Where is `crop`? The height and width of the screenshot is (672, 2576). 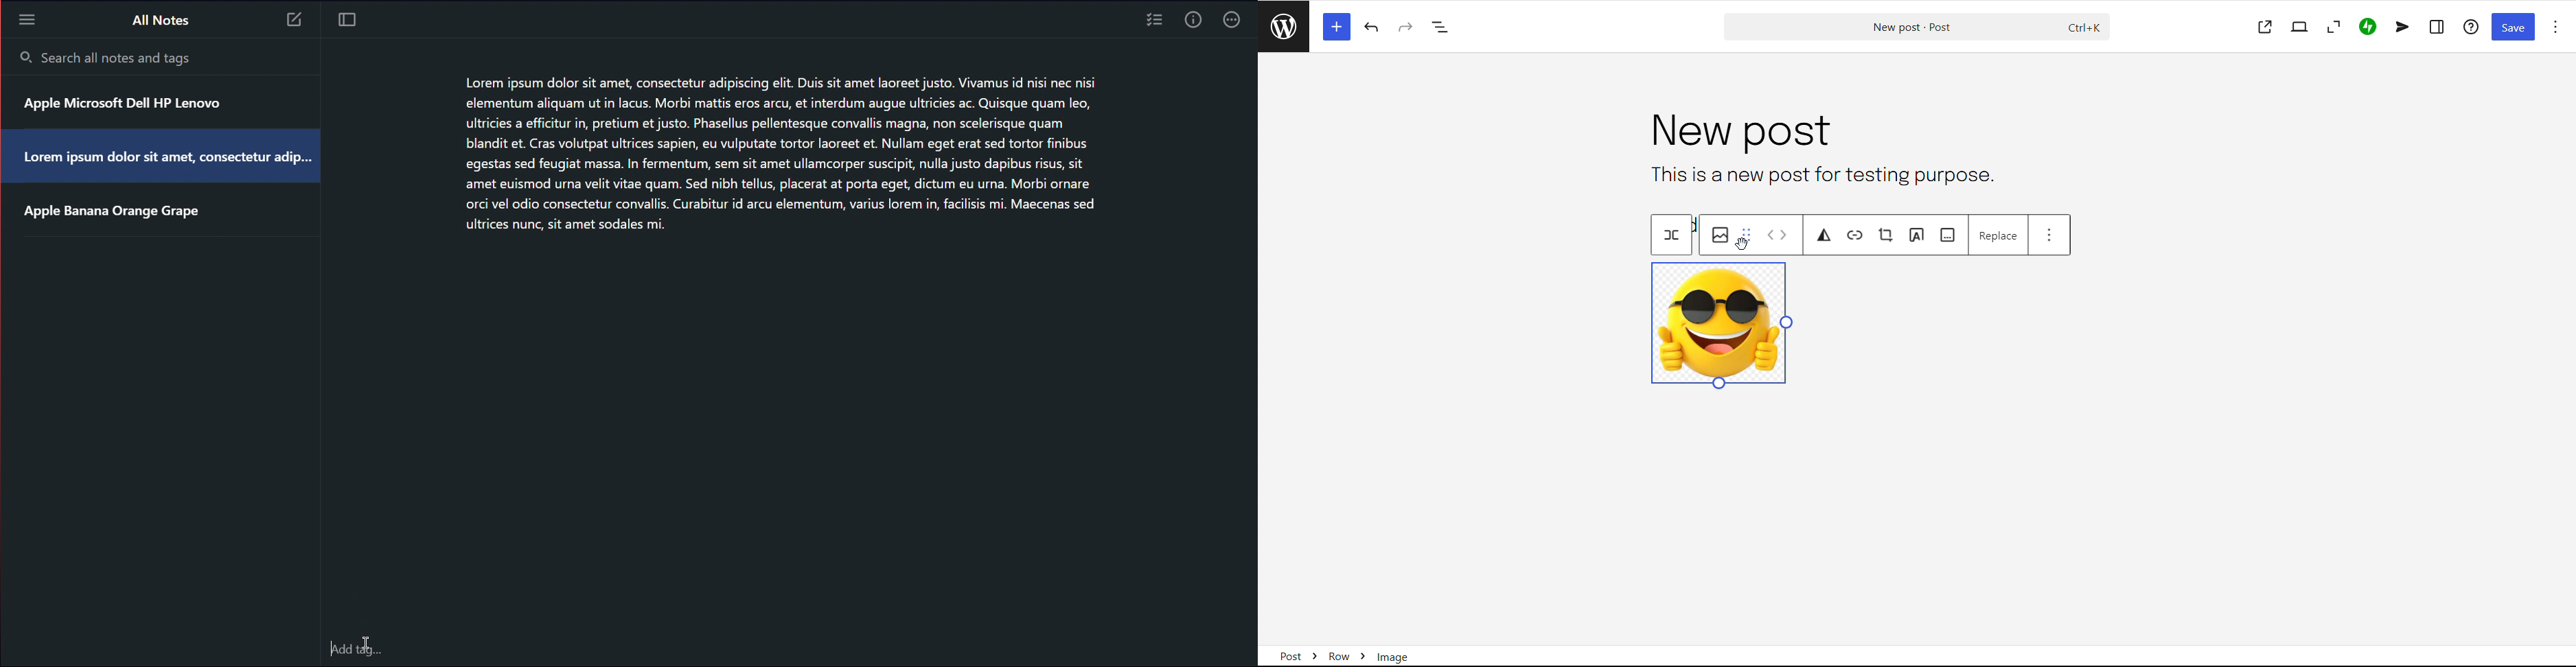 crop is located at coordinates (1887, 235).